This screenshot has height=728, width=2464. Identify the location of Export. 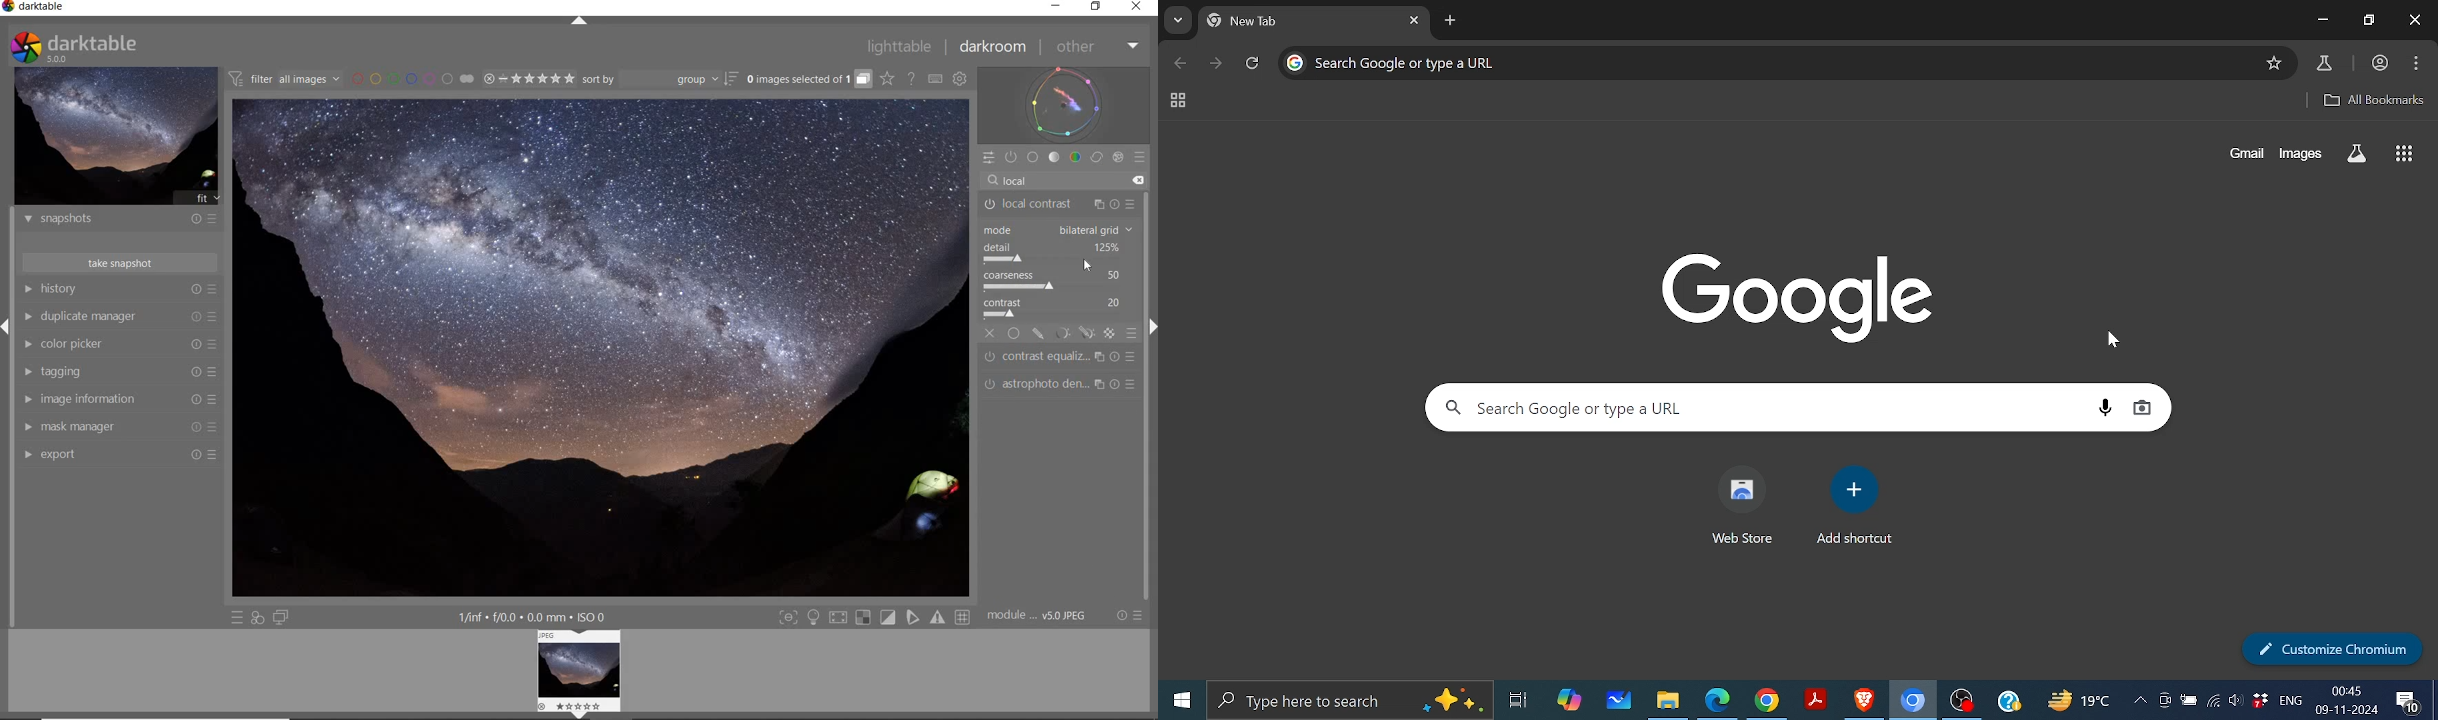
(59, 454).